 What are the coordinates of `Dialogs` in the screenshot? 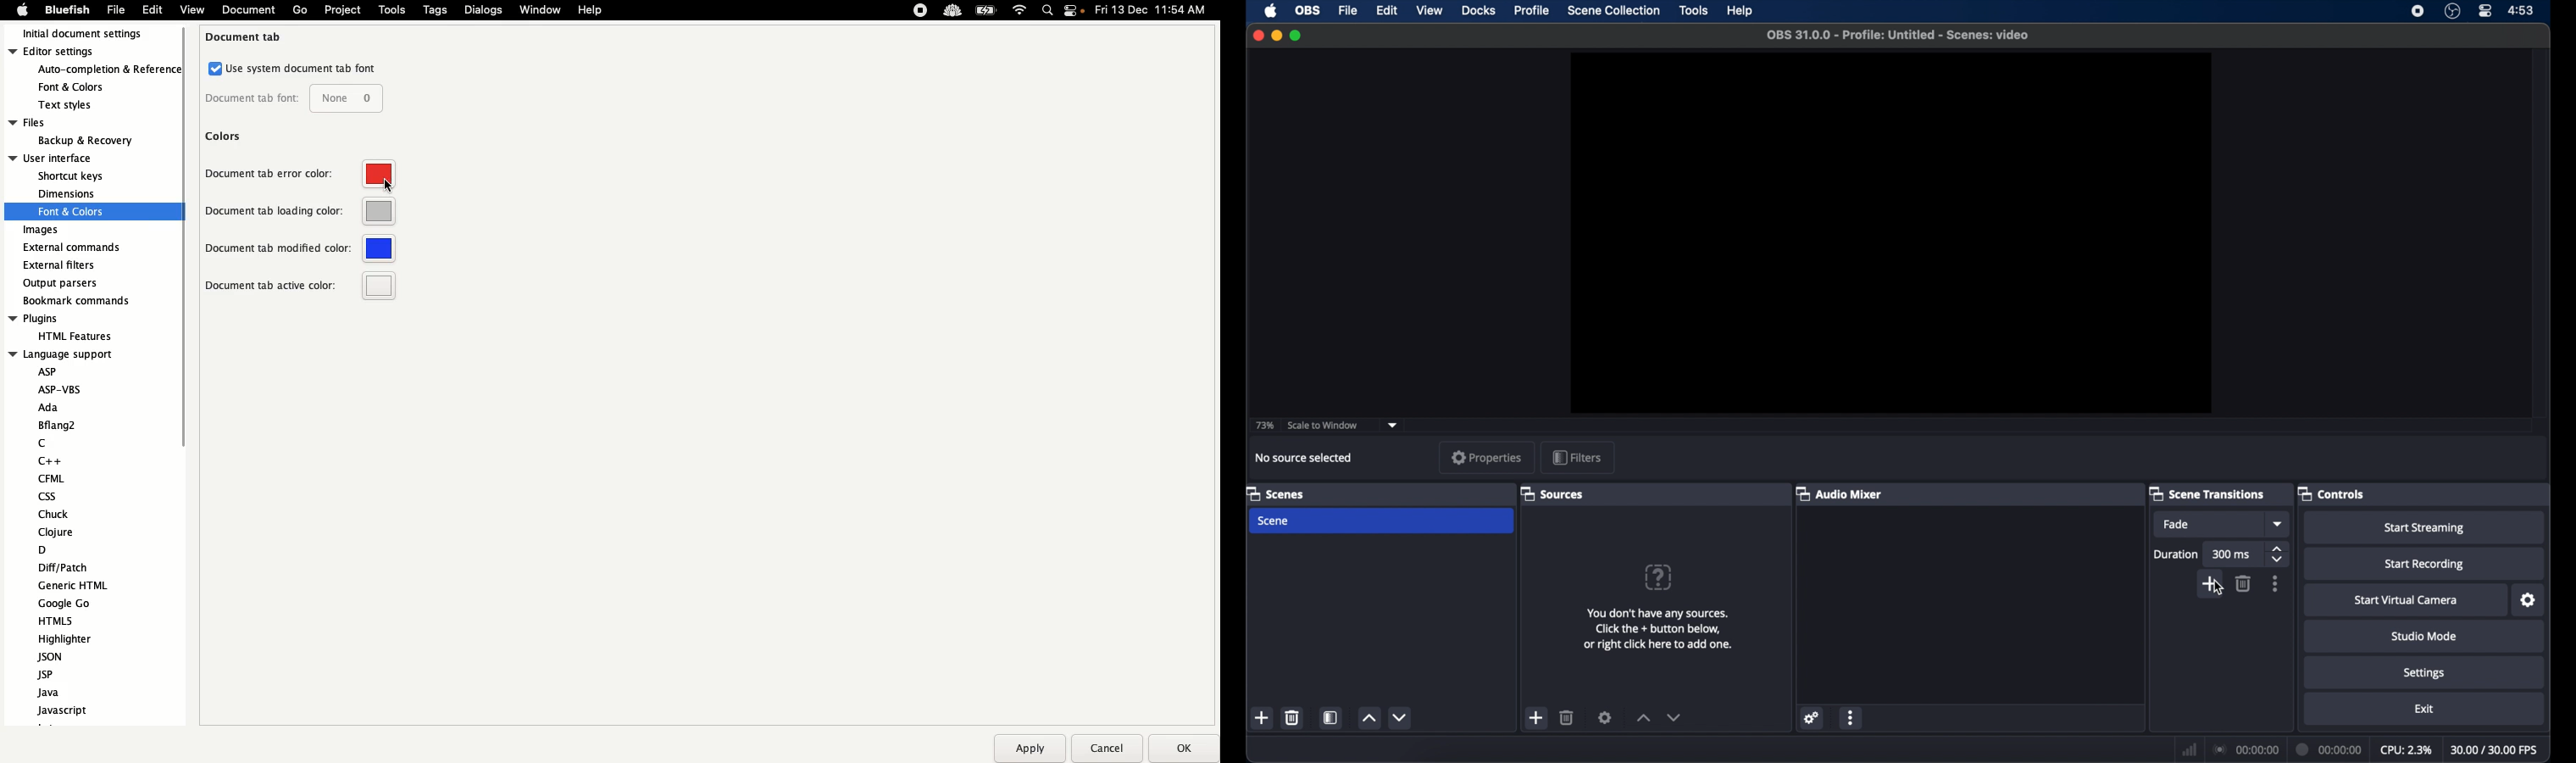 It's located at (483, 9).